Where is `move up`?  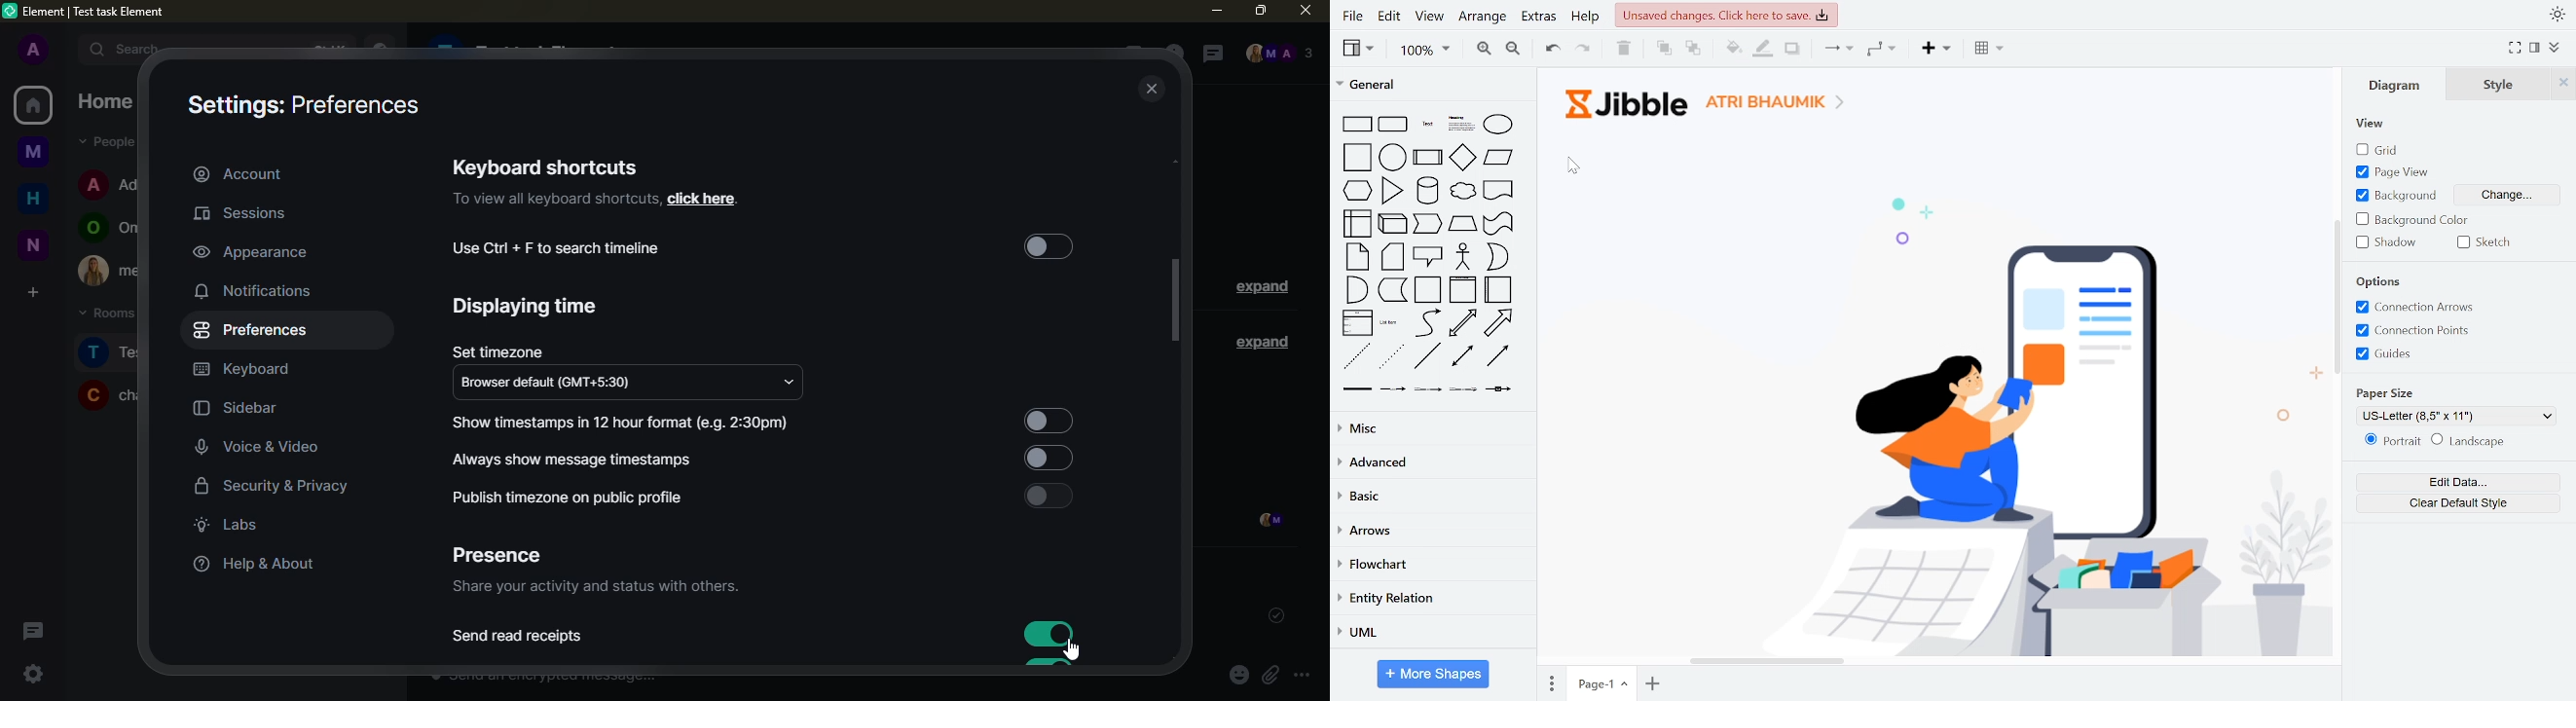 move up is located at coordinates (1180, 159).